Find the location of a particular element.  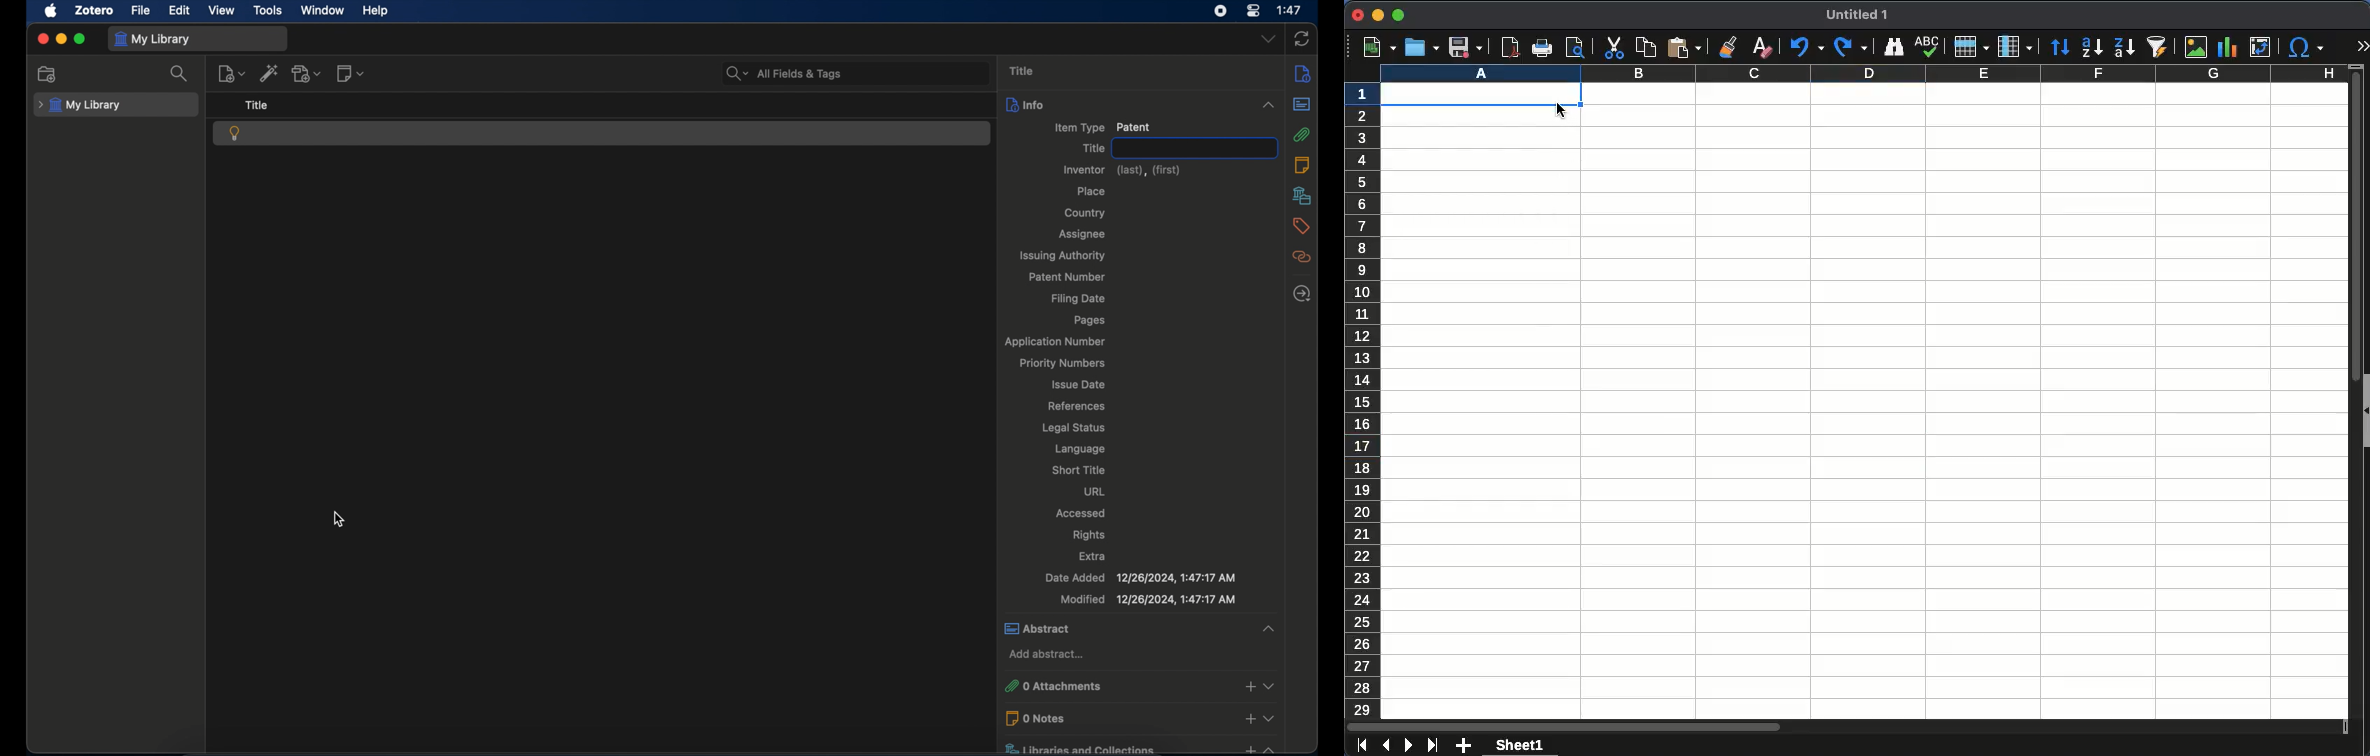

All Fields & Tags is located at coordinates (853, 72).